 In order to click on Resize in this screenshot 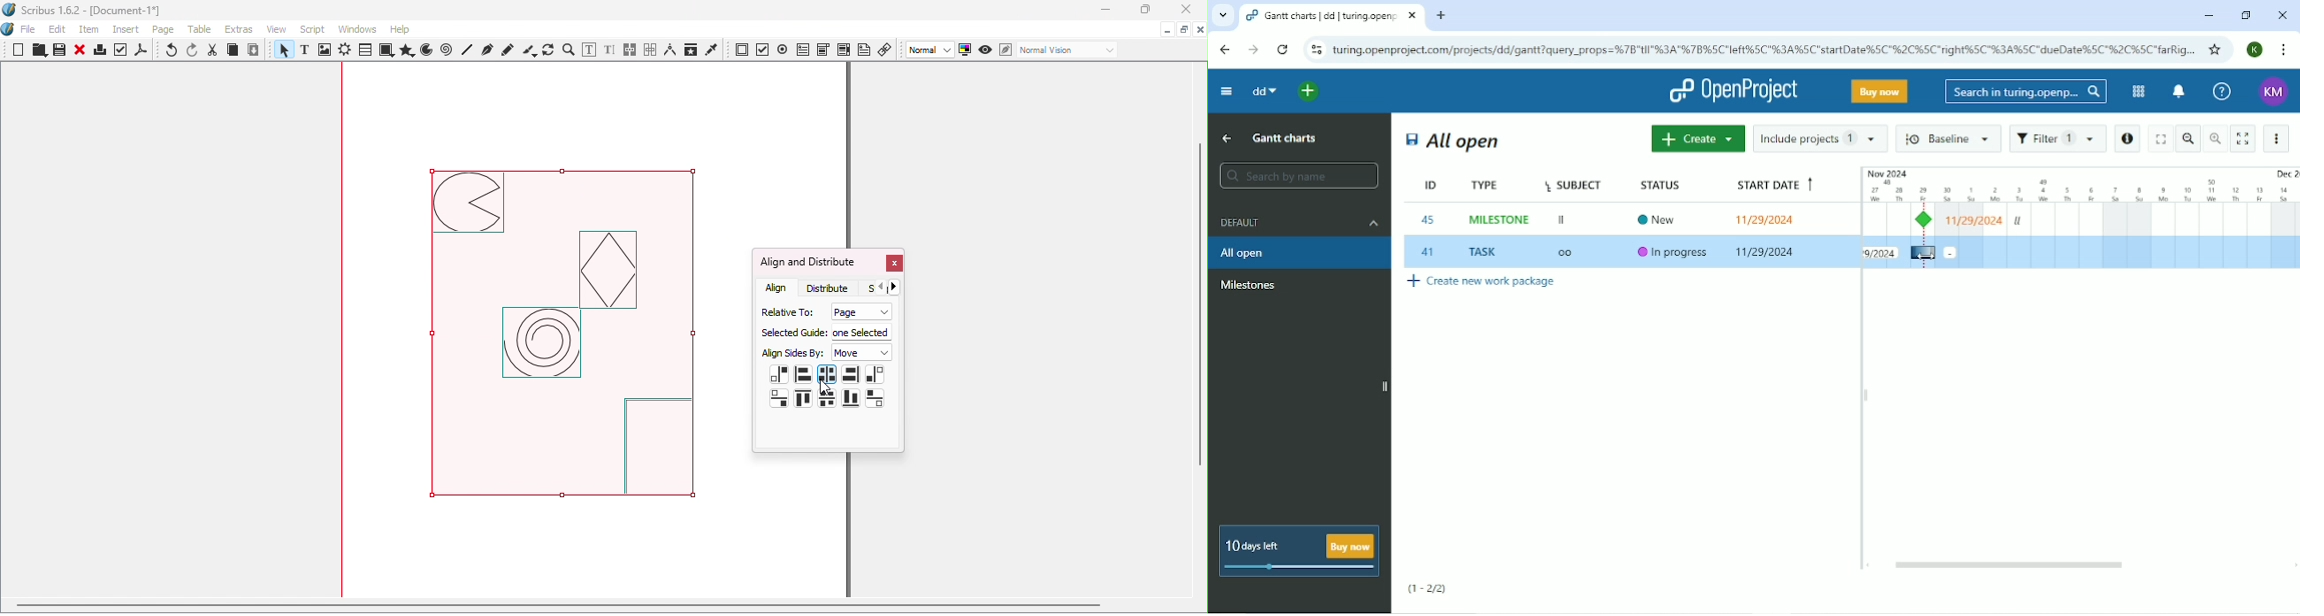, I will do `click(1866, 395)`.